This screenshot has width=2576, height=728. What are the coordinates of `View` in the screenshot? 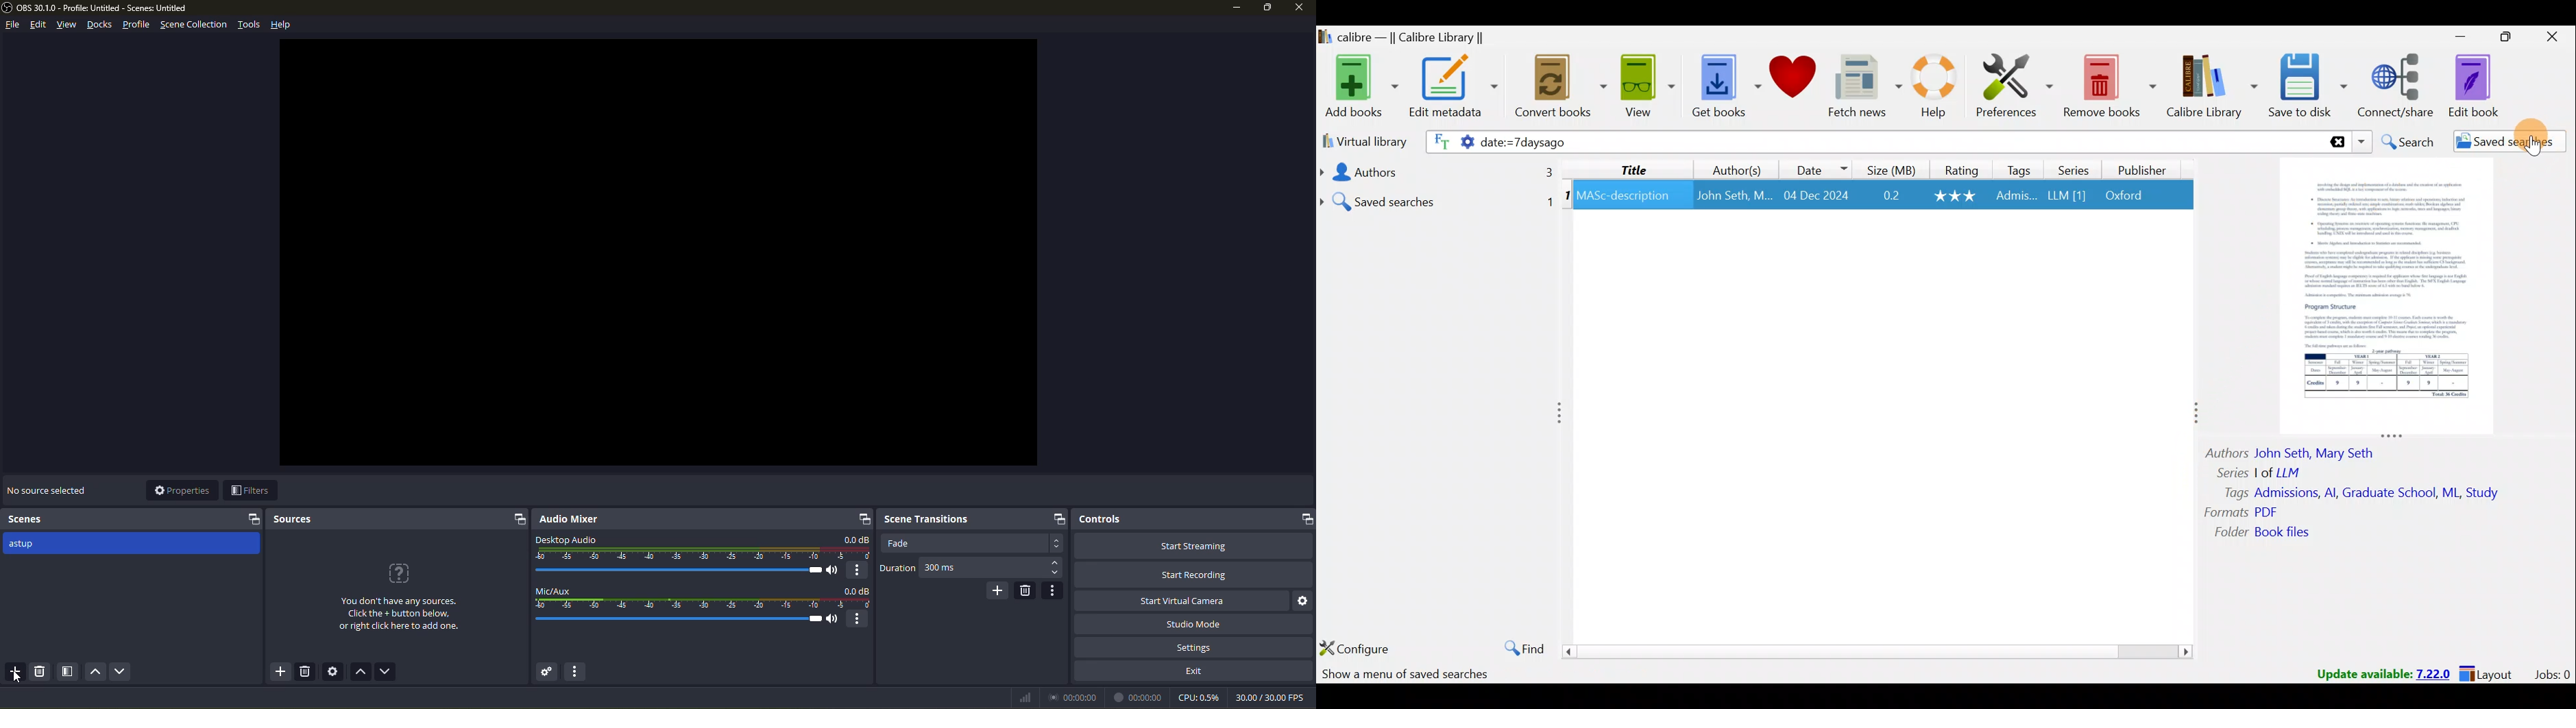 It's located at (1644, 87).